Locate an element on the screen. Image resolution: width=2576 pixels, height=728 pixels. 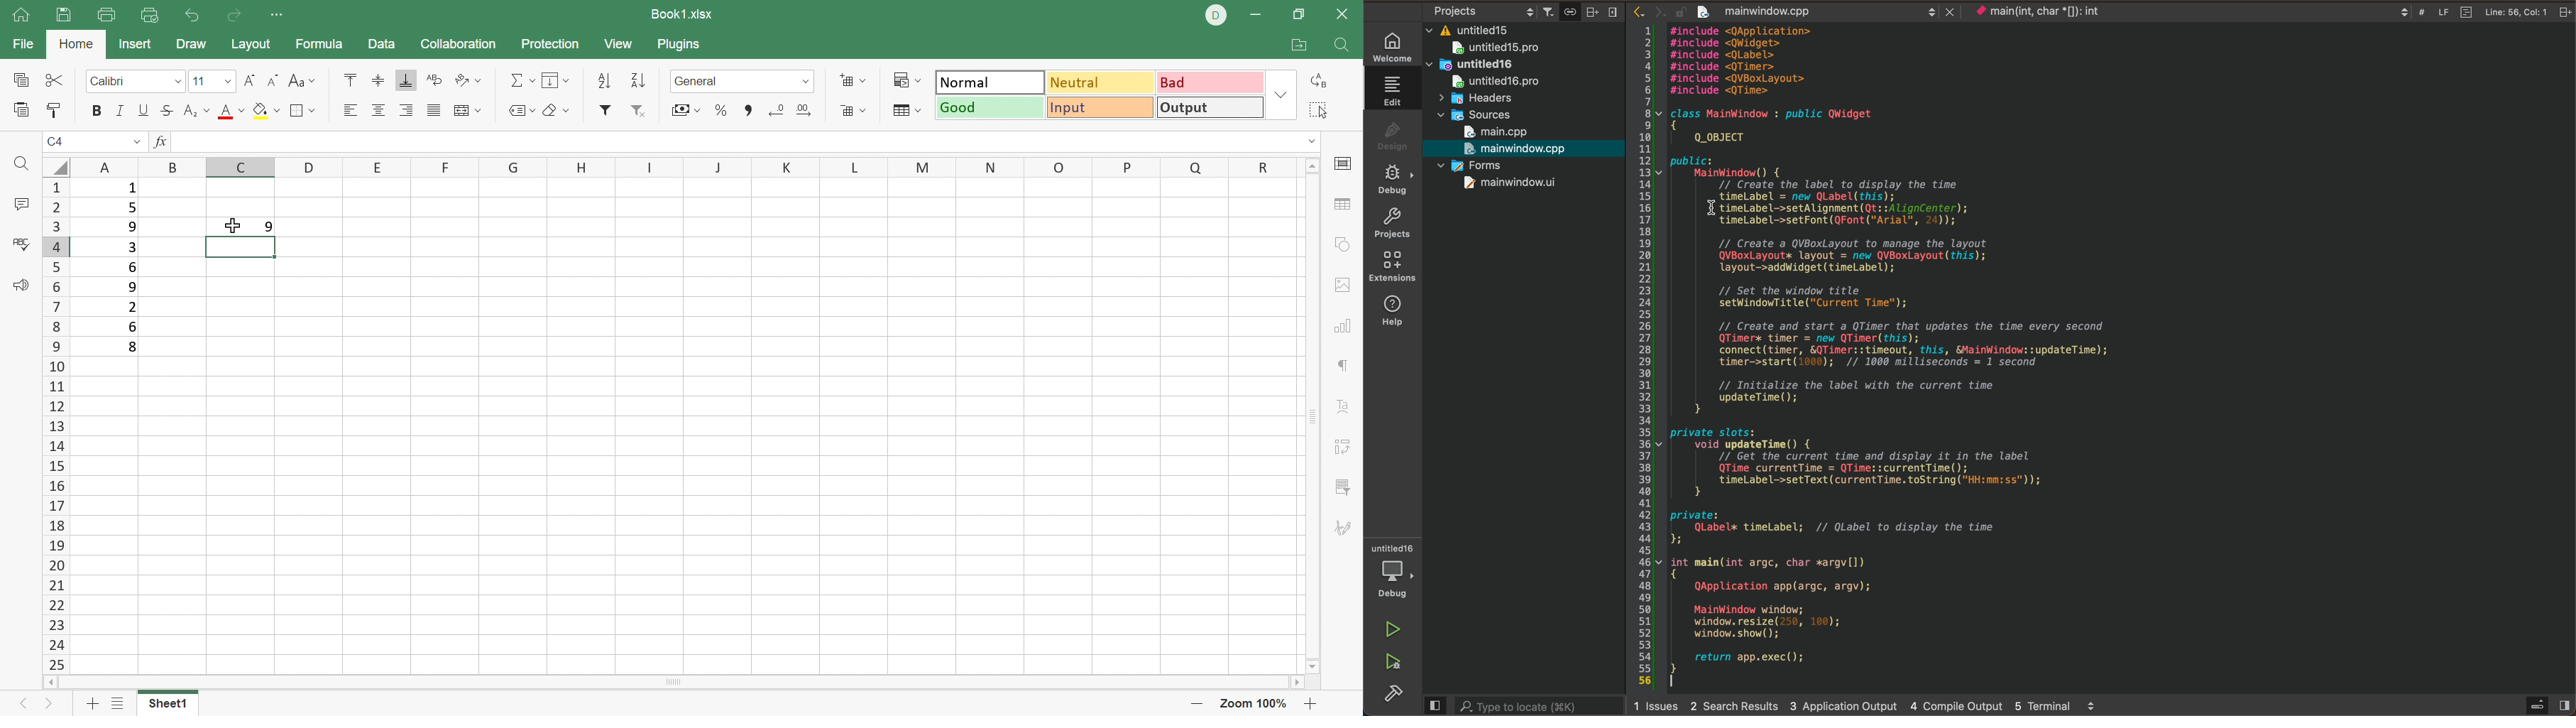
Zoom in is located at coordinates (1310, 703).